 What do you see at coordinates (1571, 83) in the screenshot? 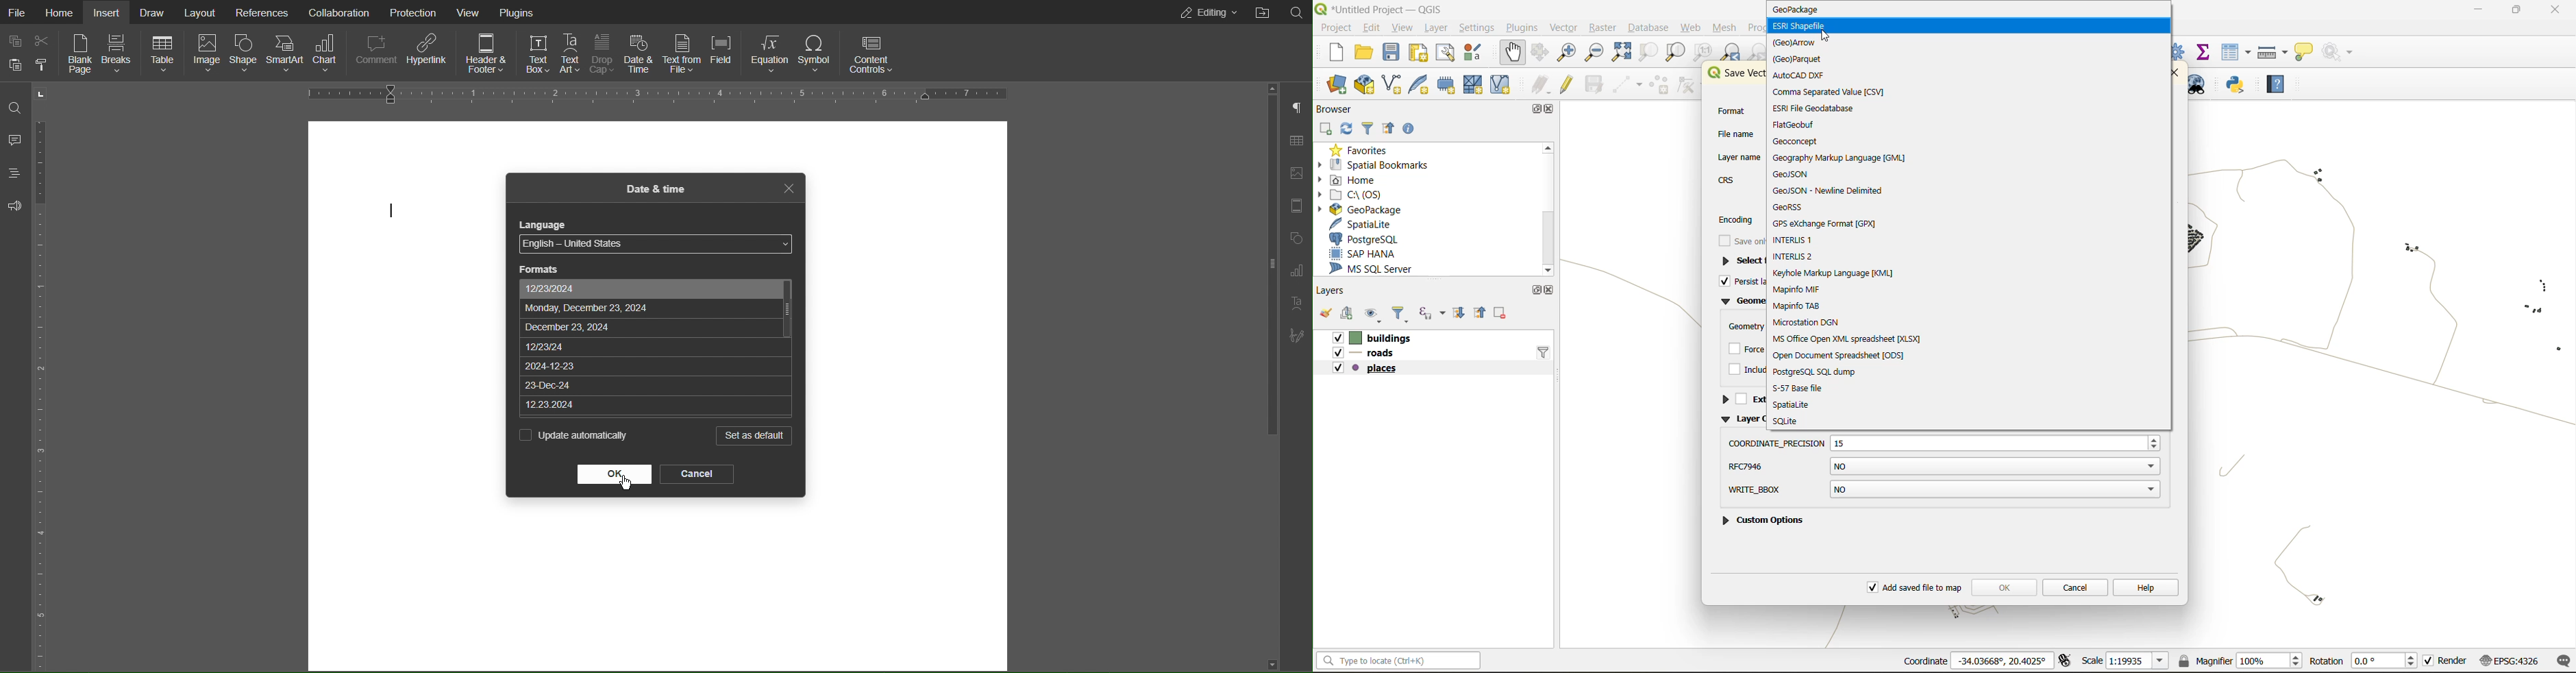
I see `toggle edits` at bounding box center [1571, 83].